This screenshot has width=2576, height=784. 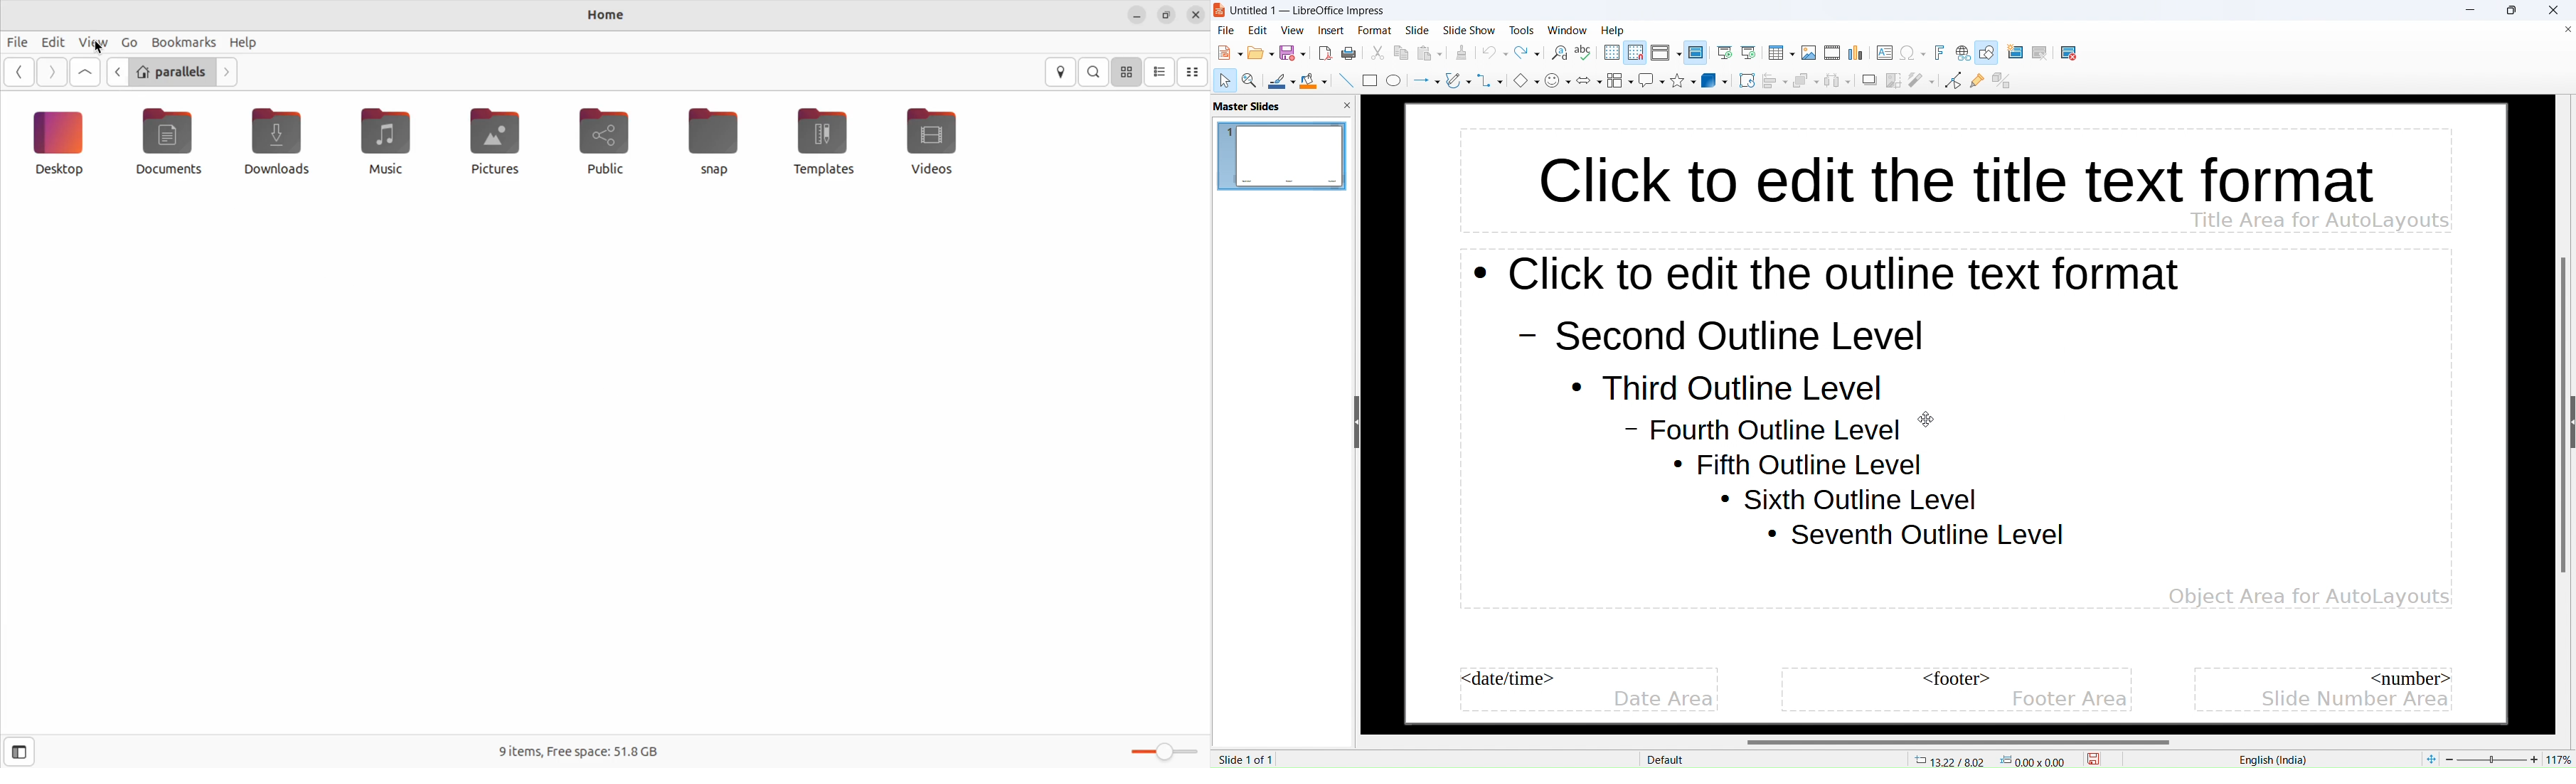 What do you see at coordinates (1833, 53) in the screenshot?
I see `insert audio or video` at bounding box center [1833, 53].